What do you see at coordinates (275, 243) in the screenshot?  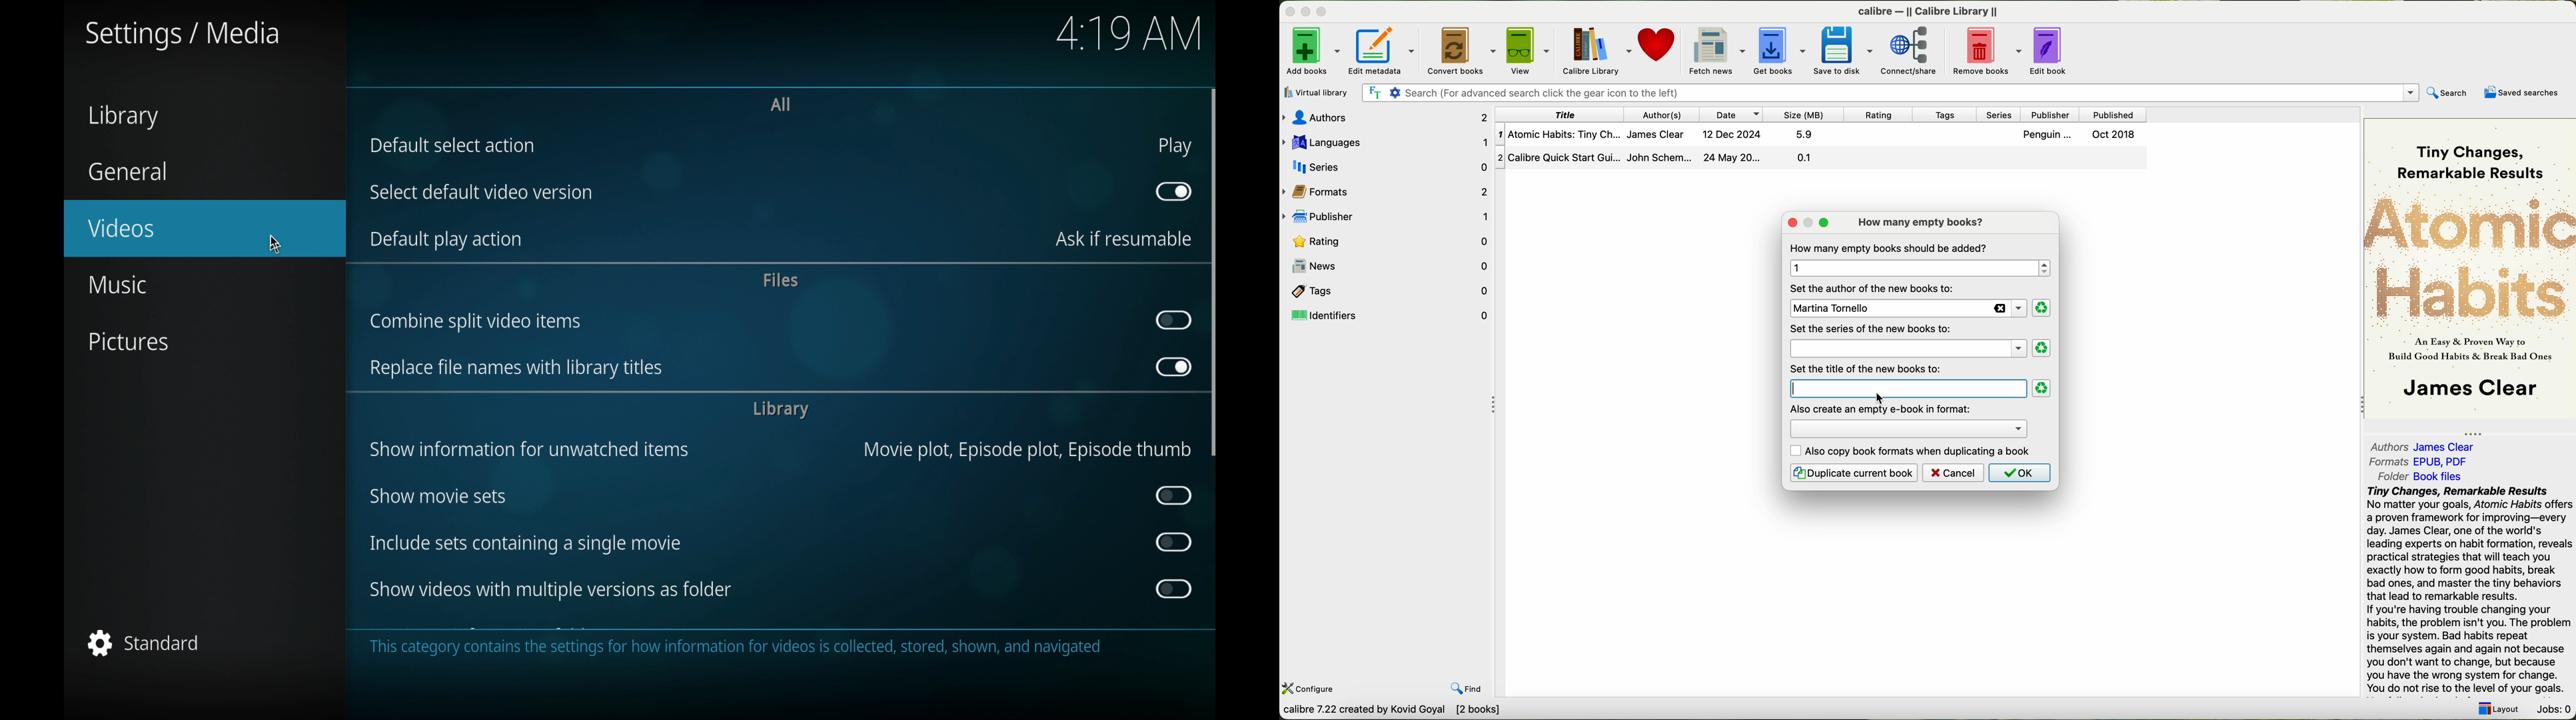 I see `cursor` at bounding box center [275, 243].